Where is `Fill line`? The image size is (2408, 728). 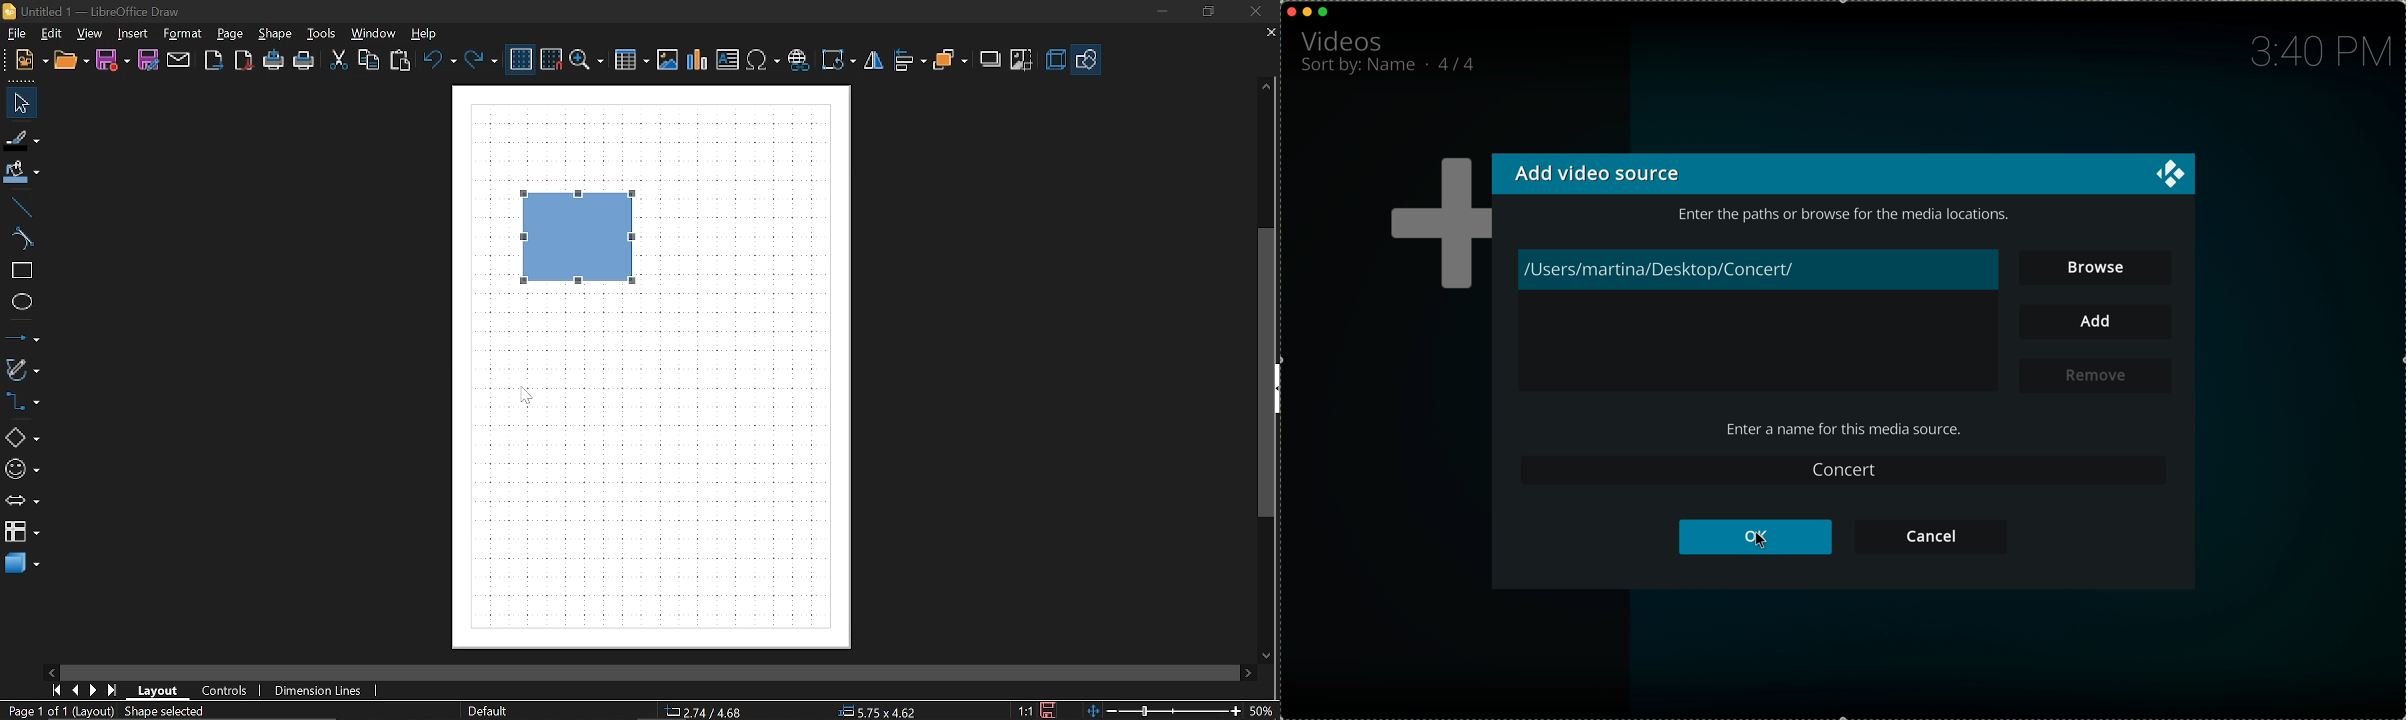
Fill line is located at coordinates (23, 140).